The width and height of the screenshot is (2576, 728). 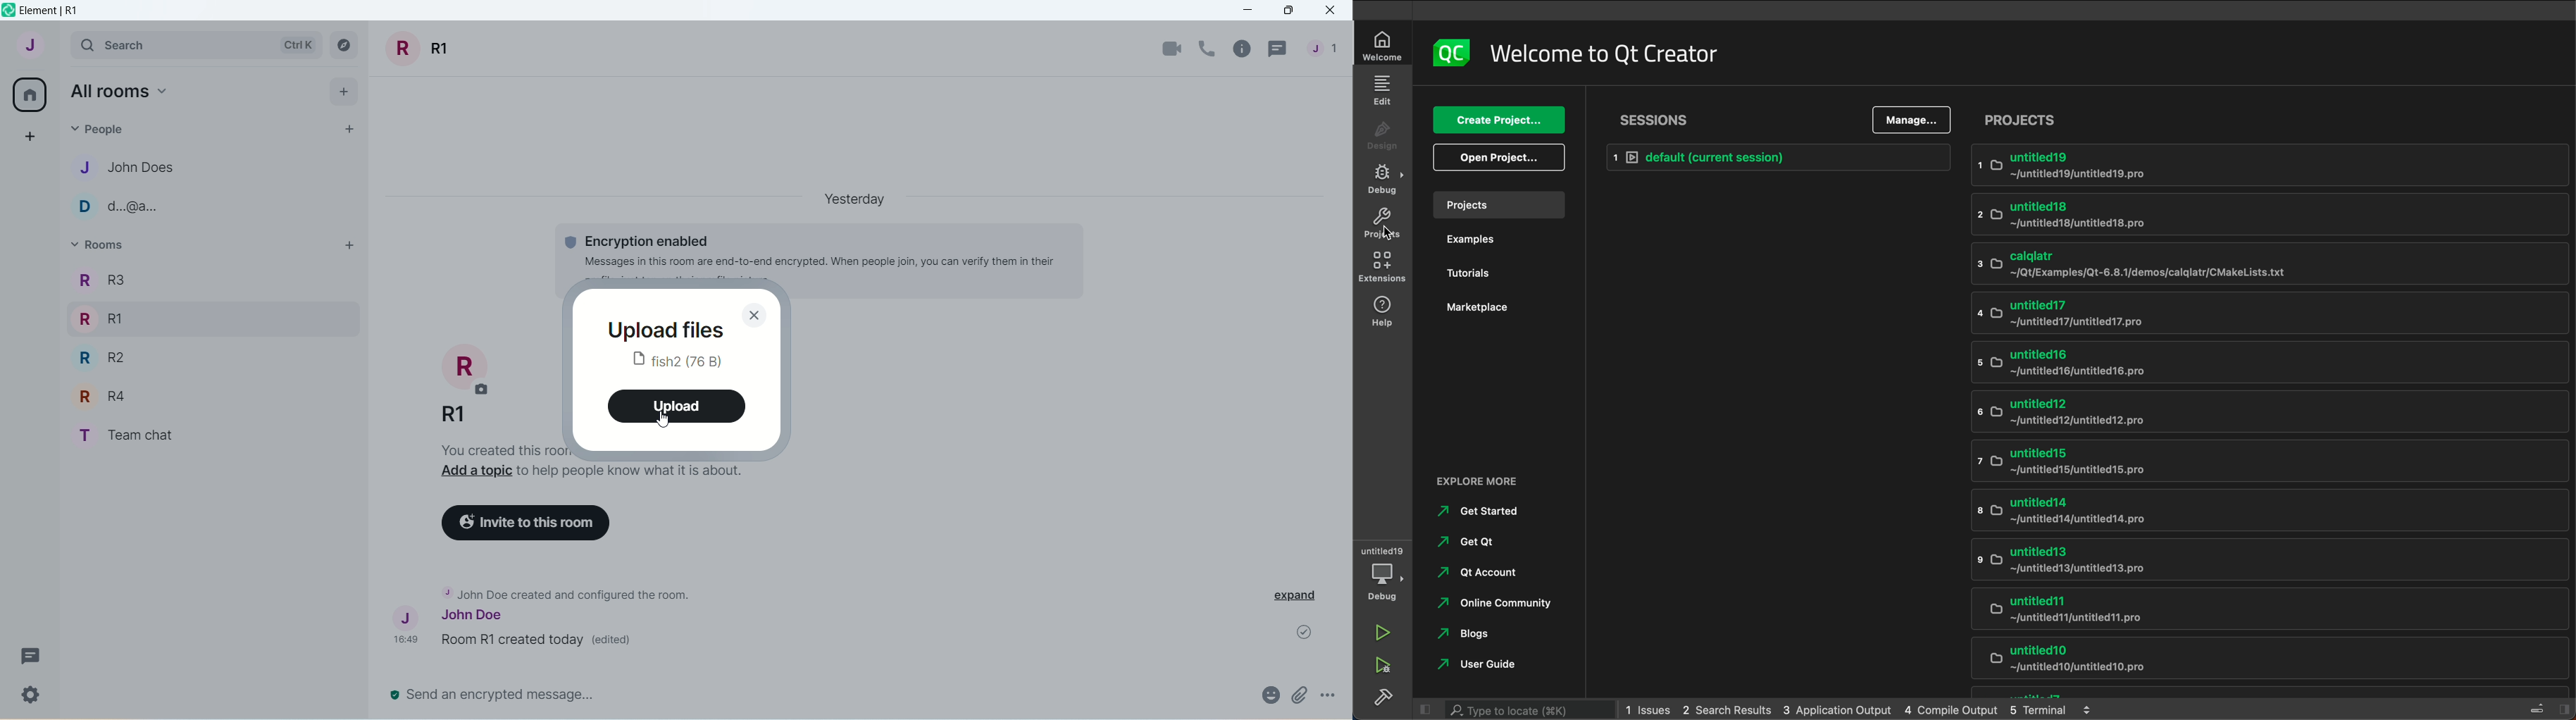 I want to click on R R4, so click(x=106, y=397).